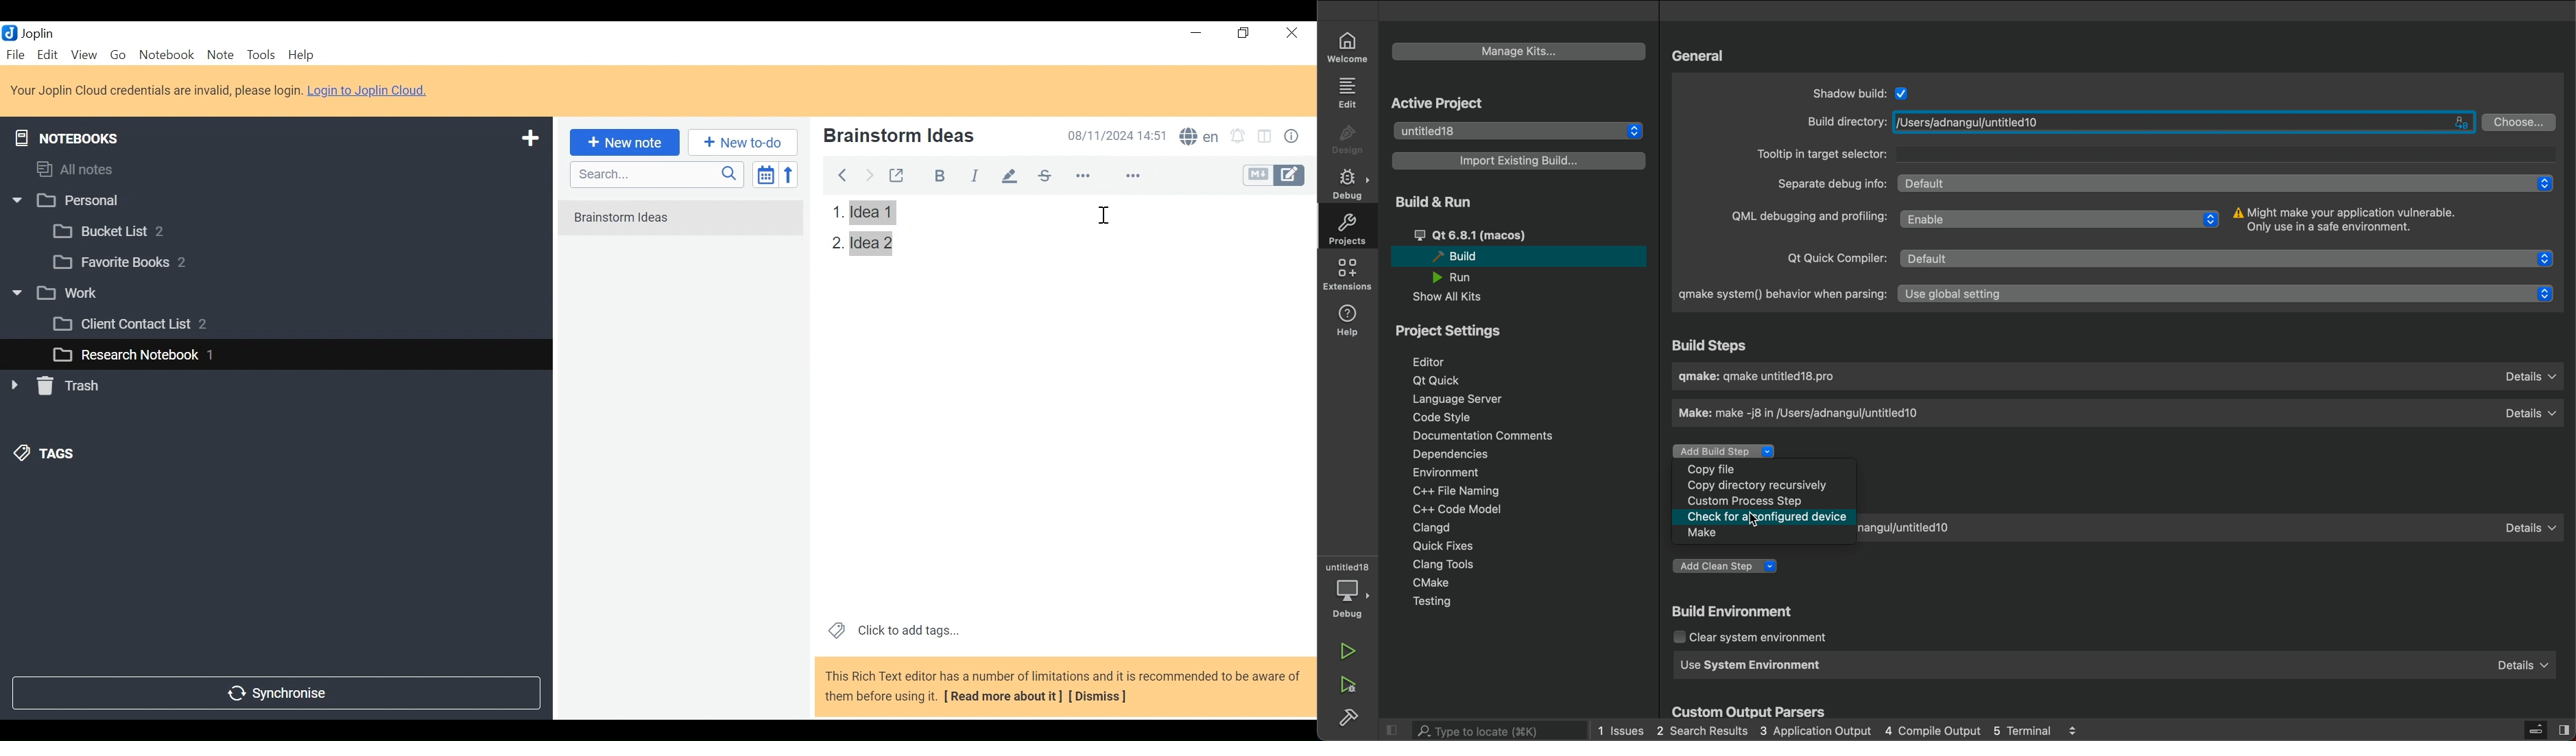 Image resolution: width=2576 pixels, height=756 pixels. What do you see at coordinates (220, 54) in the screenshot?
I see `Note` at bounding box center [220, 54].